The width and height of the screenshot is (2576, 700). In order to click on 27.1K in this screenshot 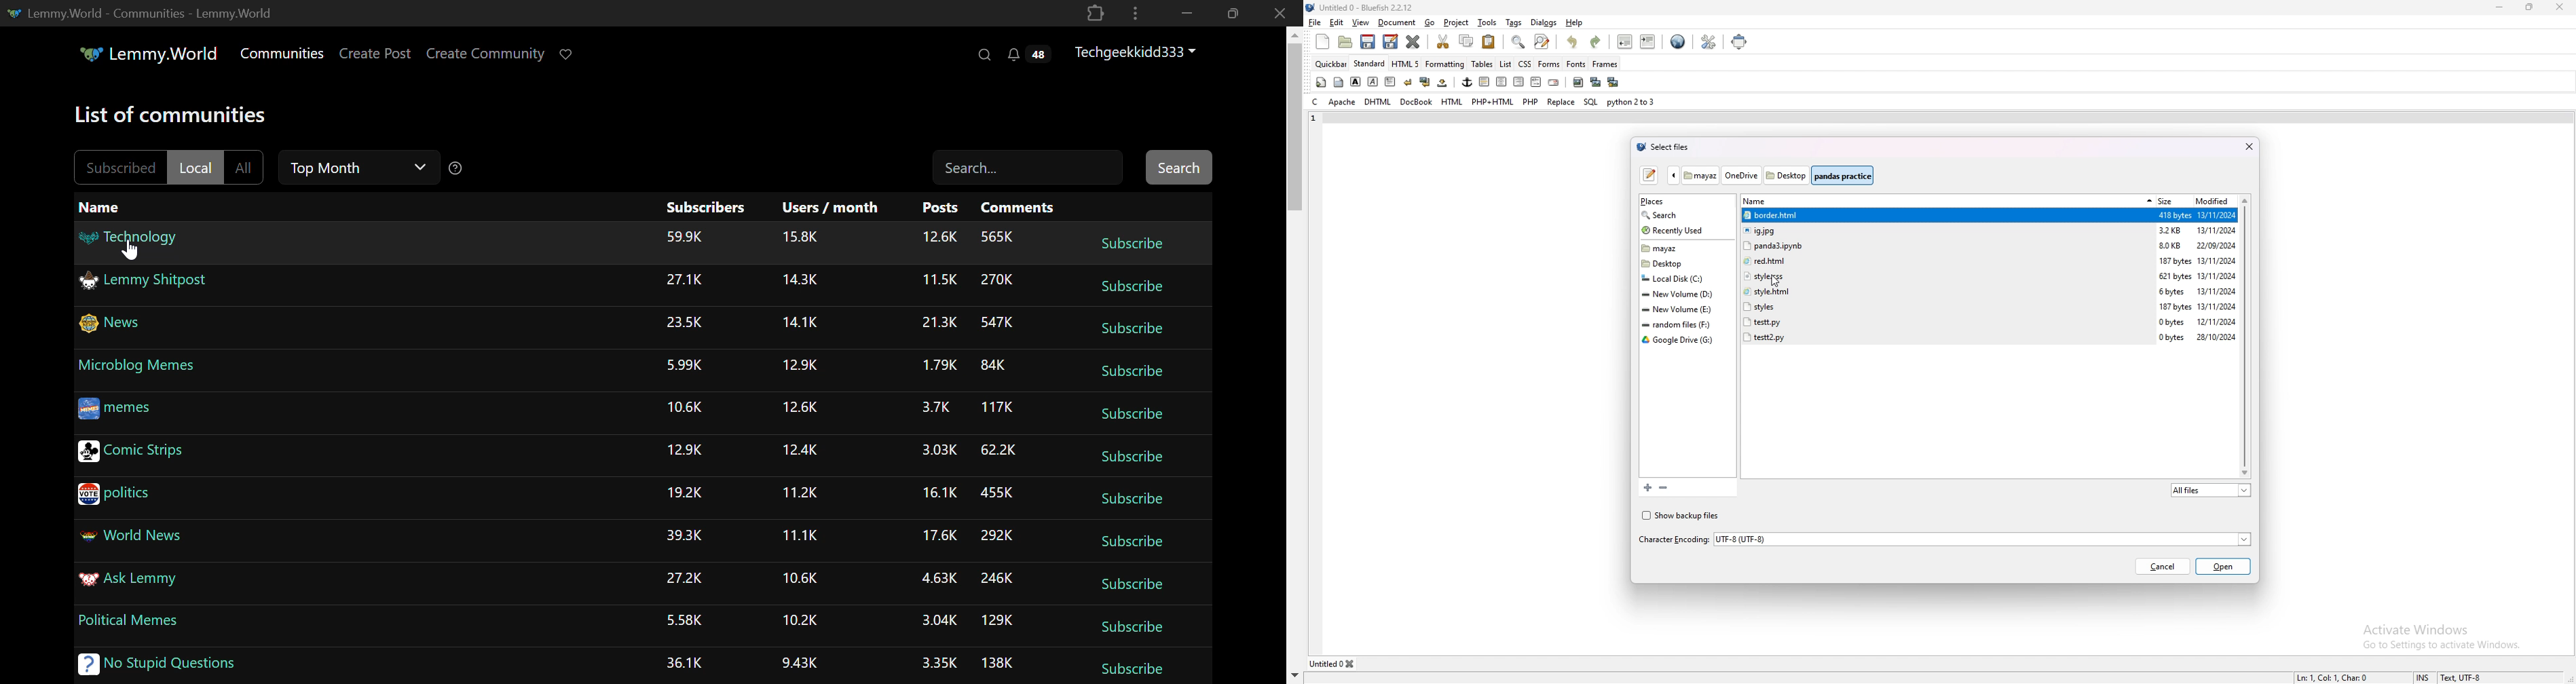, I will do `click(683, 280)`.